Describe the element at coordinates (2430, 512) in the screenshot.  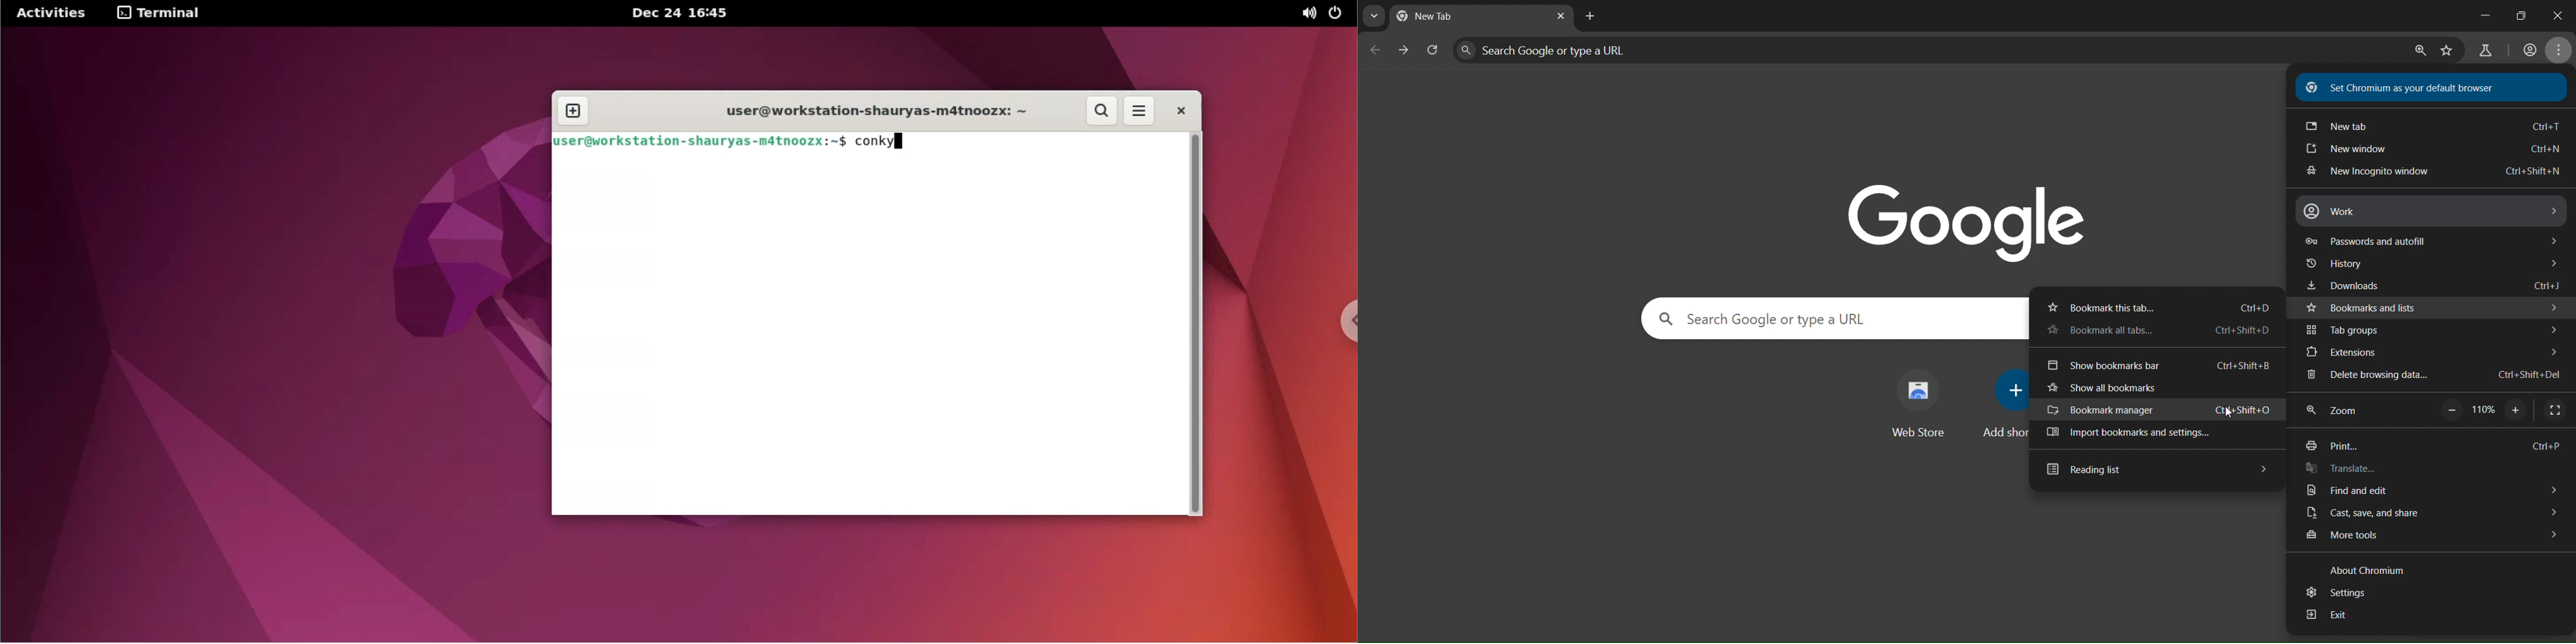
I see `cast, save and share` at that location.